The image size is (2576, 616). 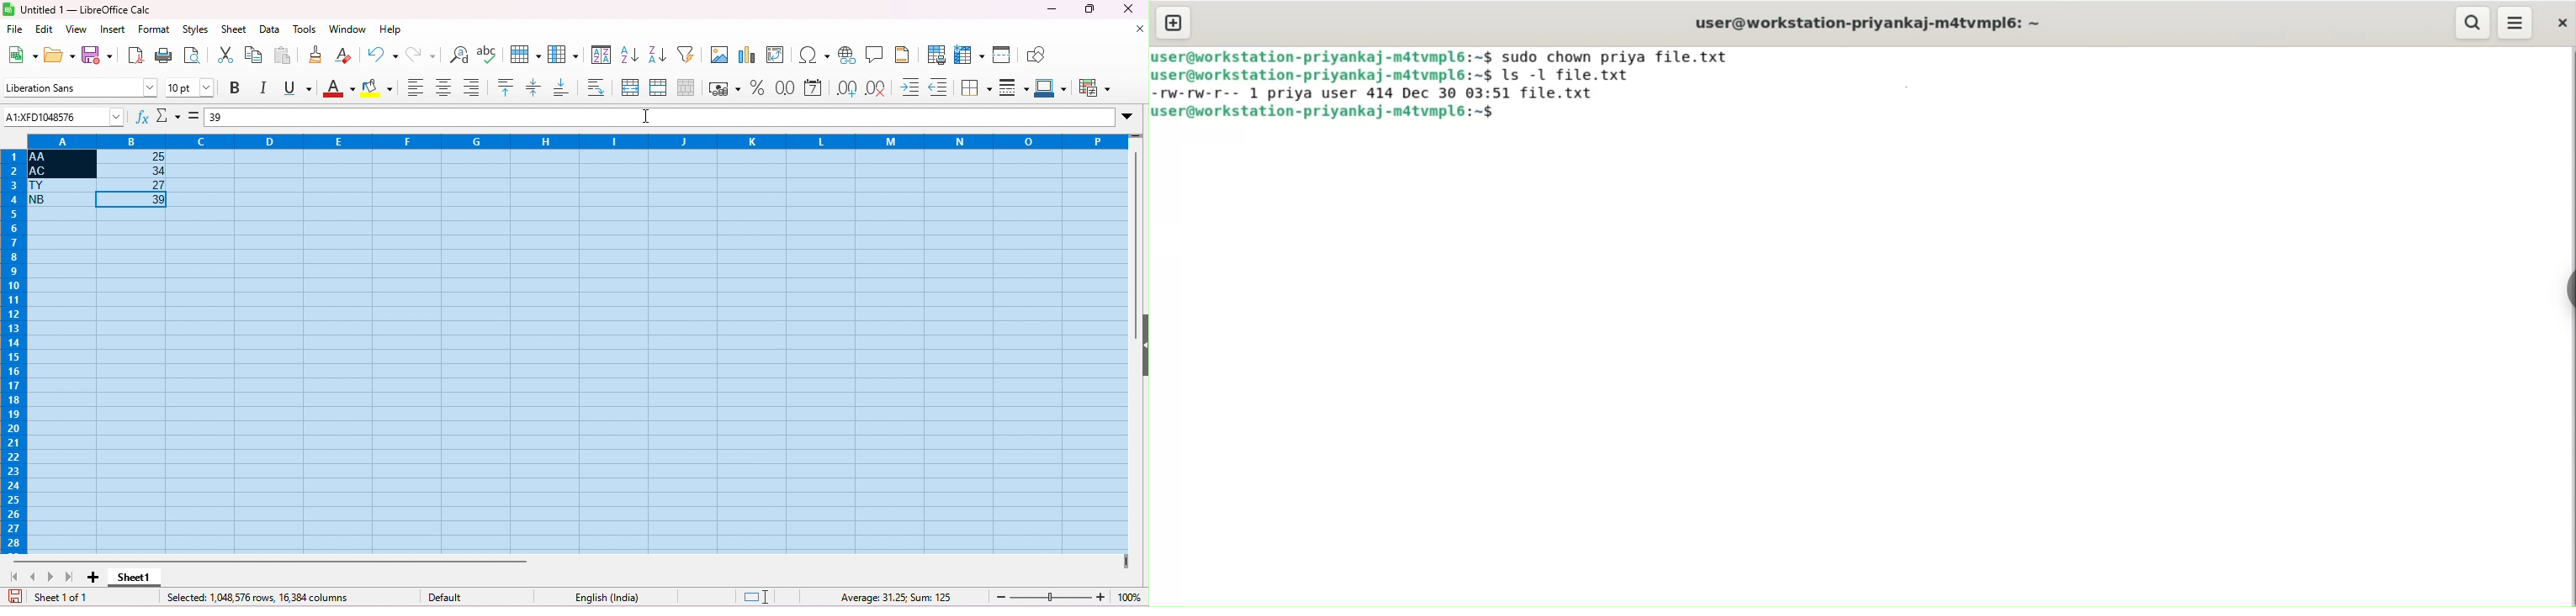 What do you see at coordinates (724, 87) in the screenshot?
I see `format as currency` at bounding box center [724, 87].